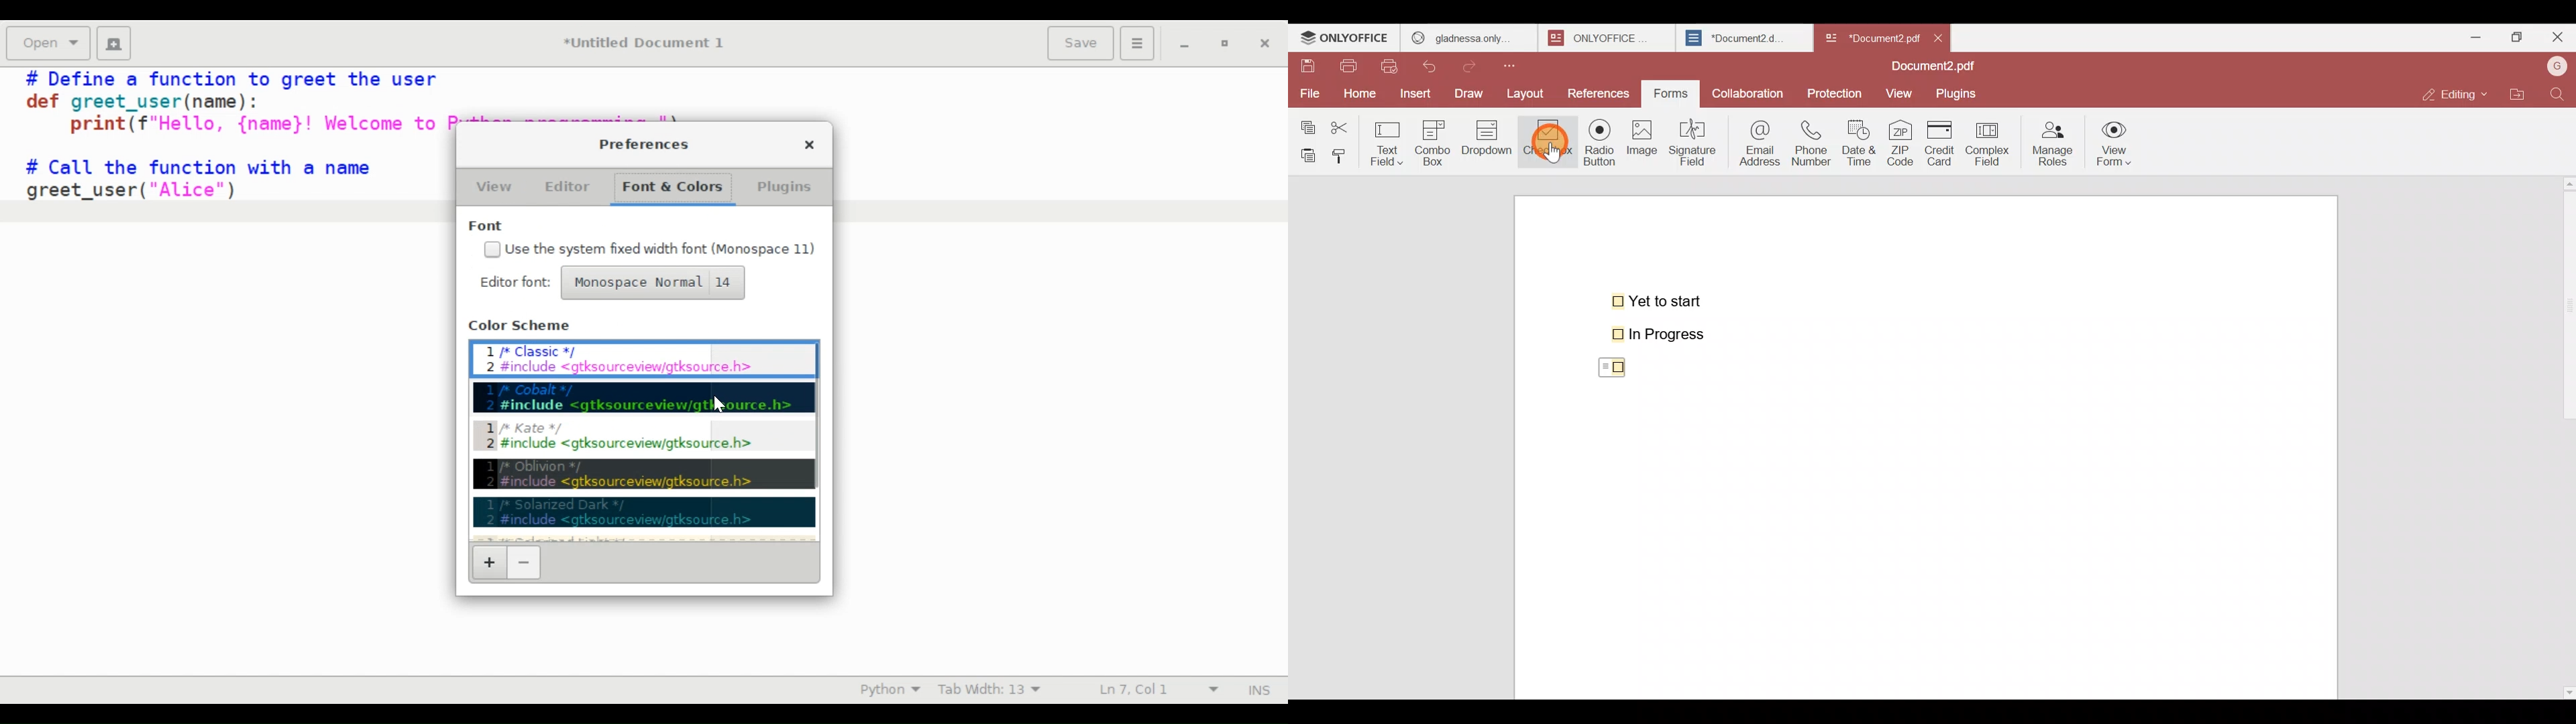 Image resolution: width=2576 pixels, height=728 pixels. I want to click on ZIP code, so click(1900, 144).